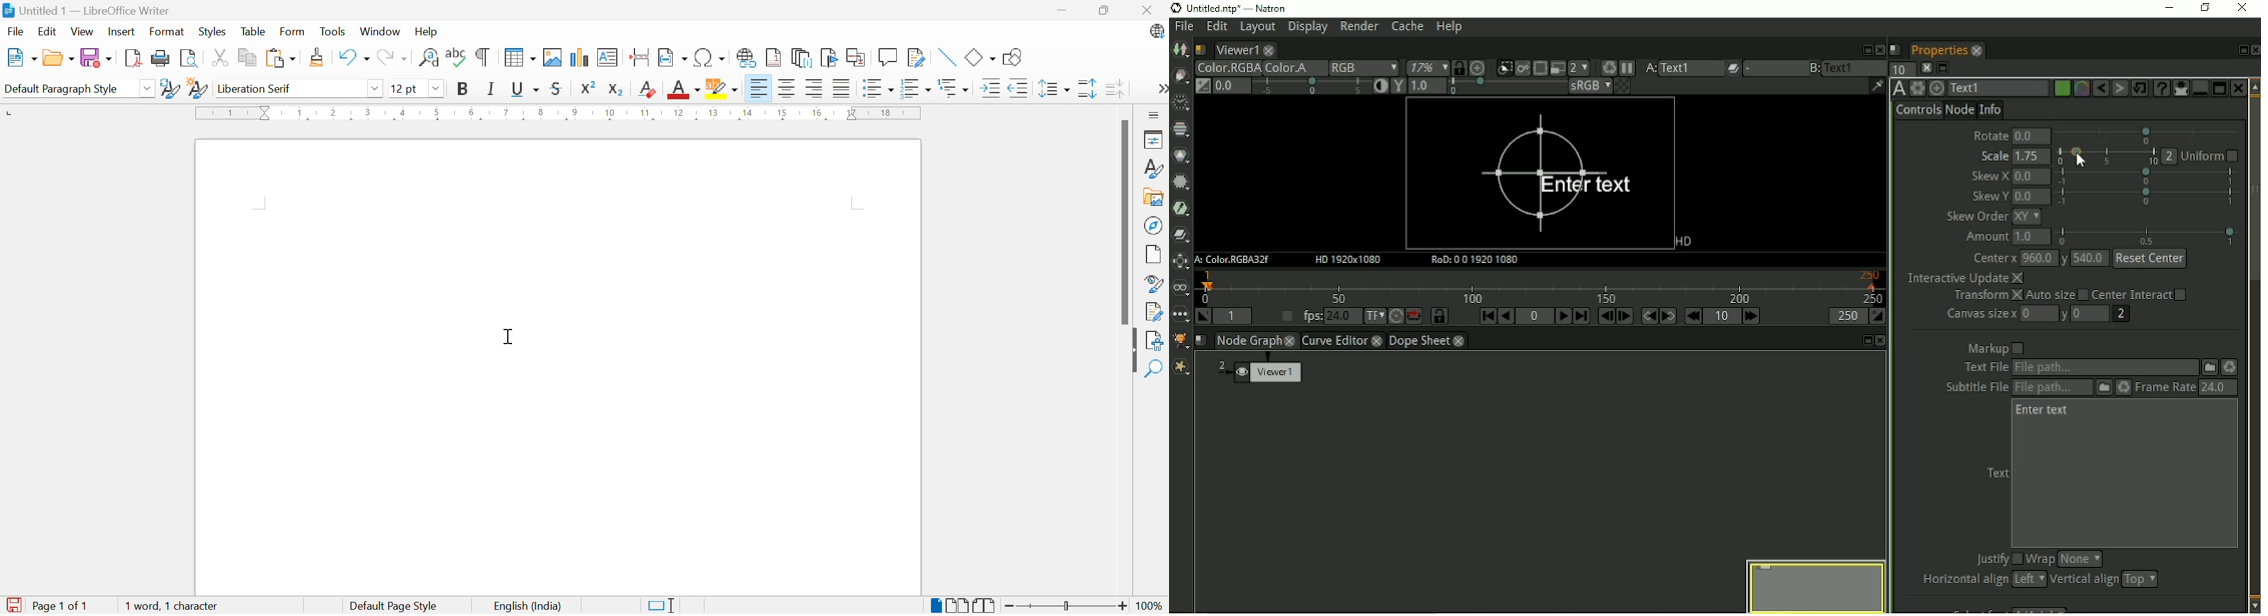 This screenshot has height=616, width=2268. What do you see at coordinates (255, 32) in the screenshot?
I see `Table` at bounding box center [255, 32].